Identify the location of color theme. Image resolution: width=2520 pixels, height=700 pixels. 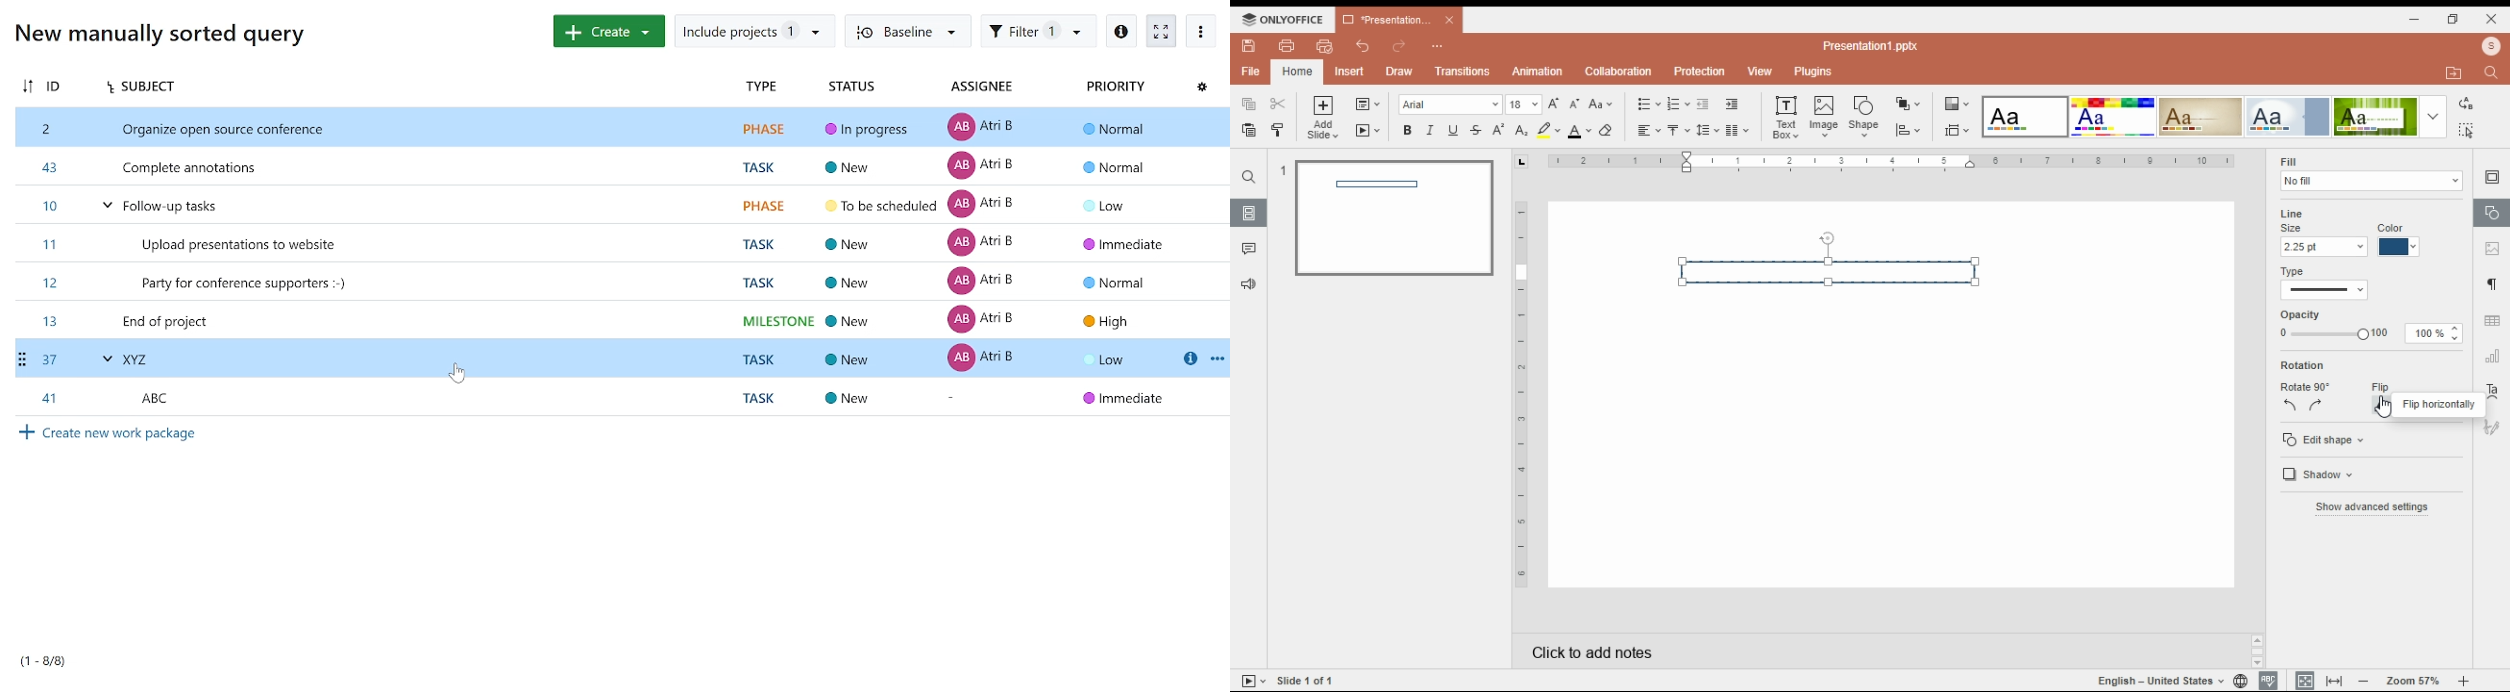
(2113, 117).